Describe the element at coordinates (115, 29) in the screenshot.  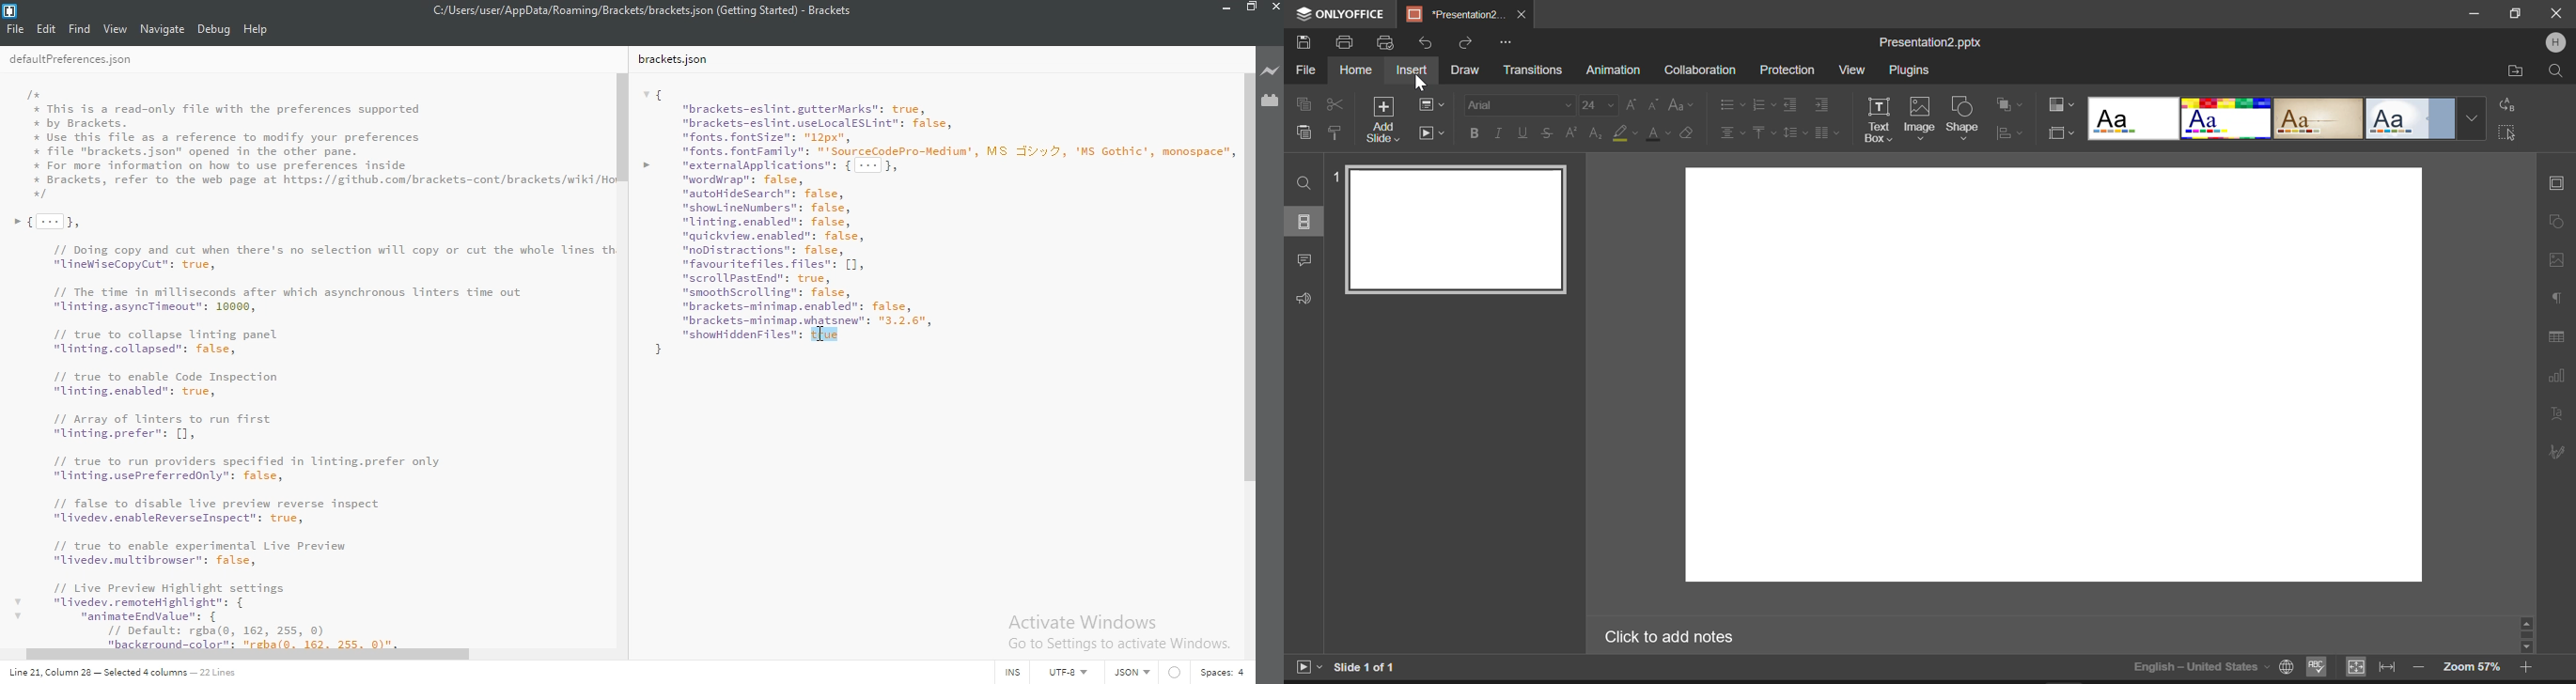
I see `view` at that location.